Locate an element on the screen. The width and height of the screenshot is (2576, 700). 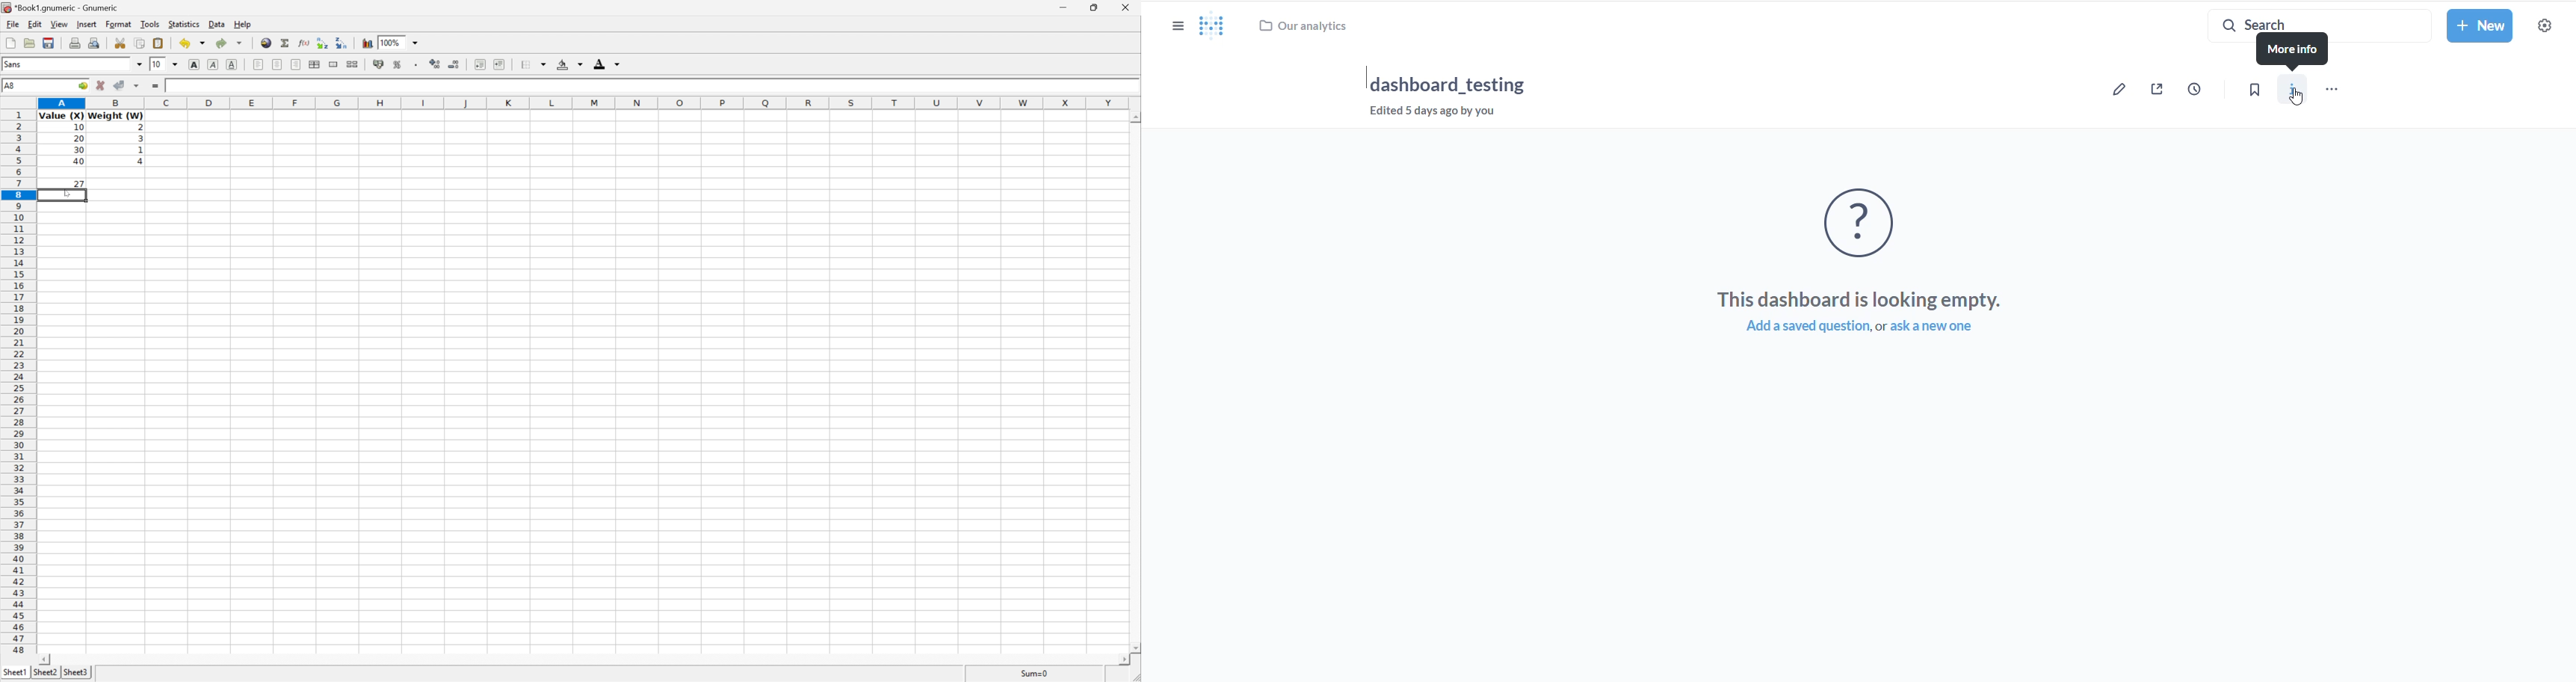
3 is located at coordinates (139, 140).